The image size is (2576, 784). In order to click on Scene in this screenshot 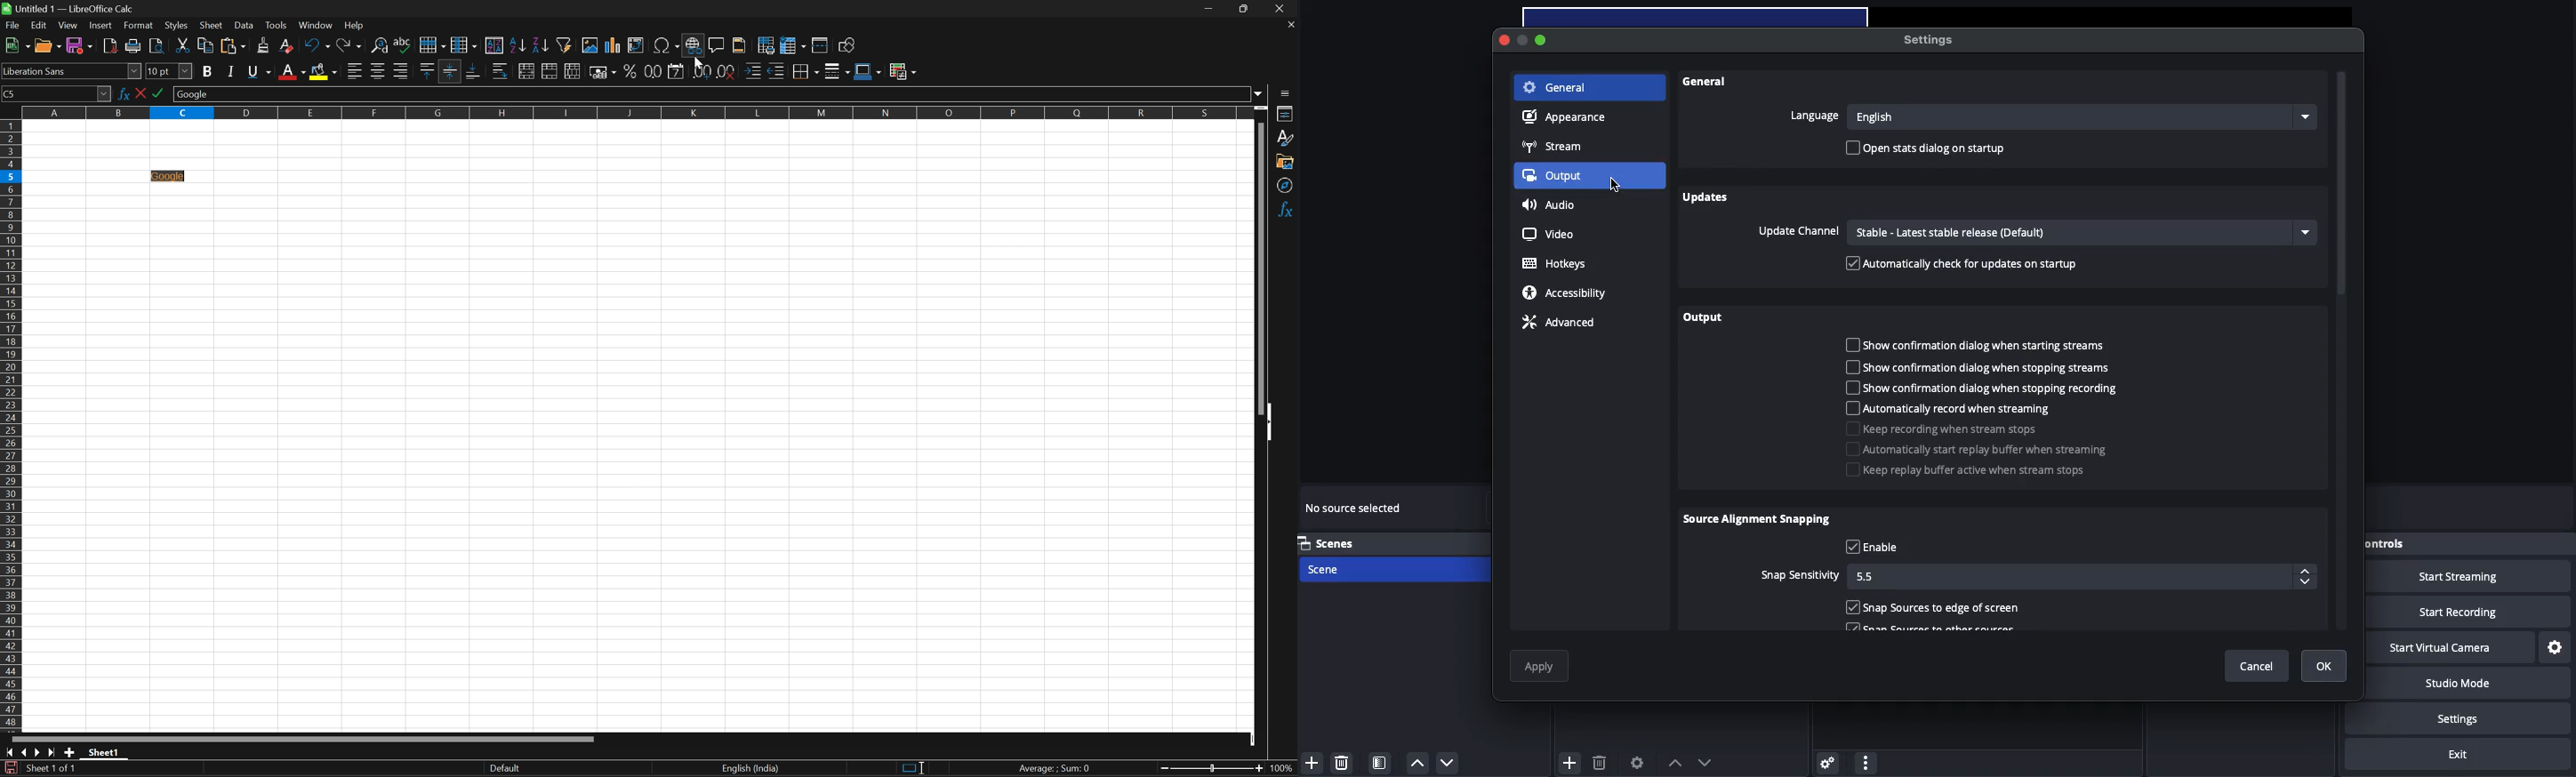, I will do `click(1344, 570)`.